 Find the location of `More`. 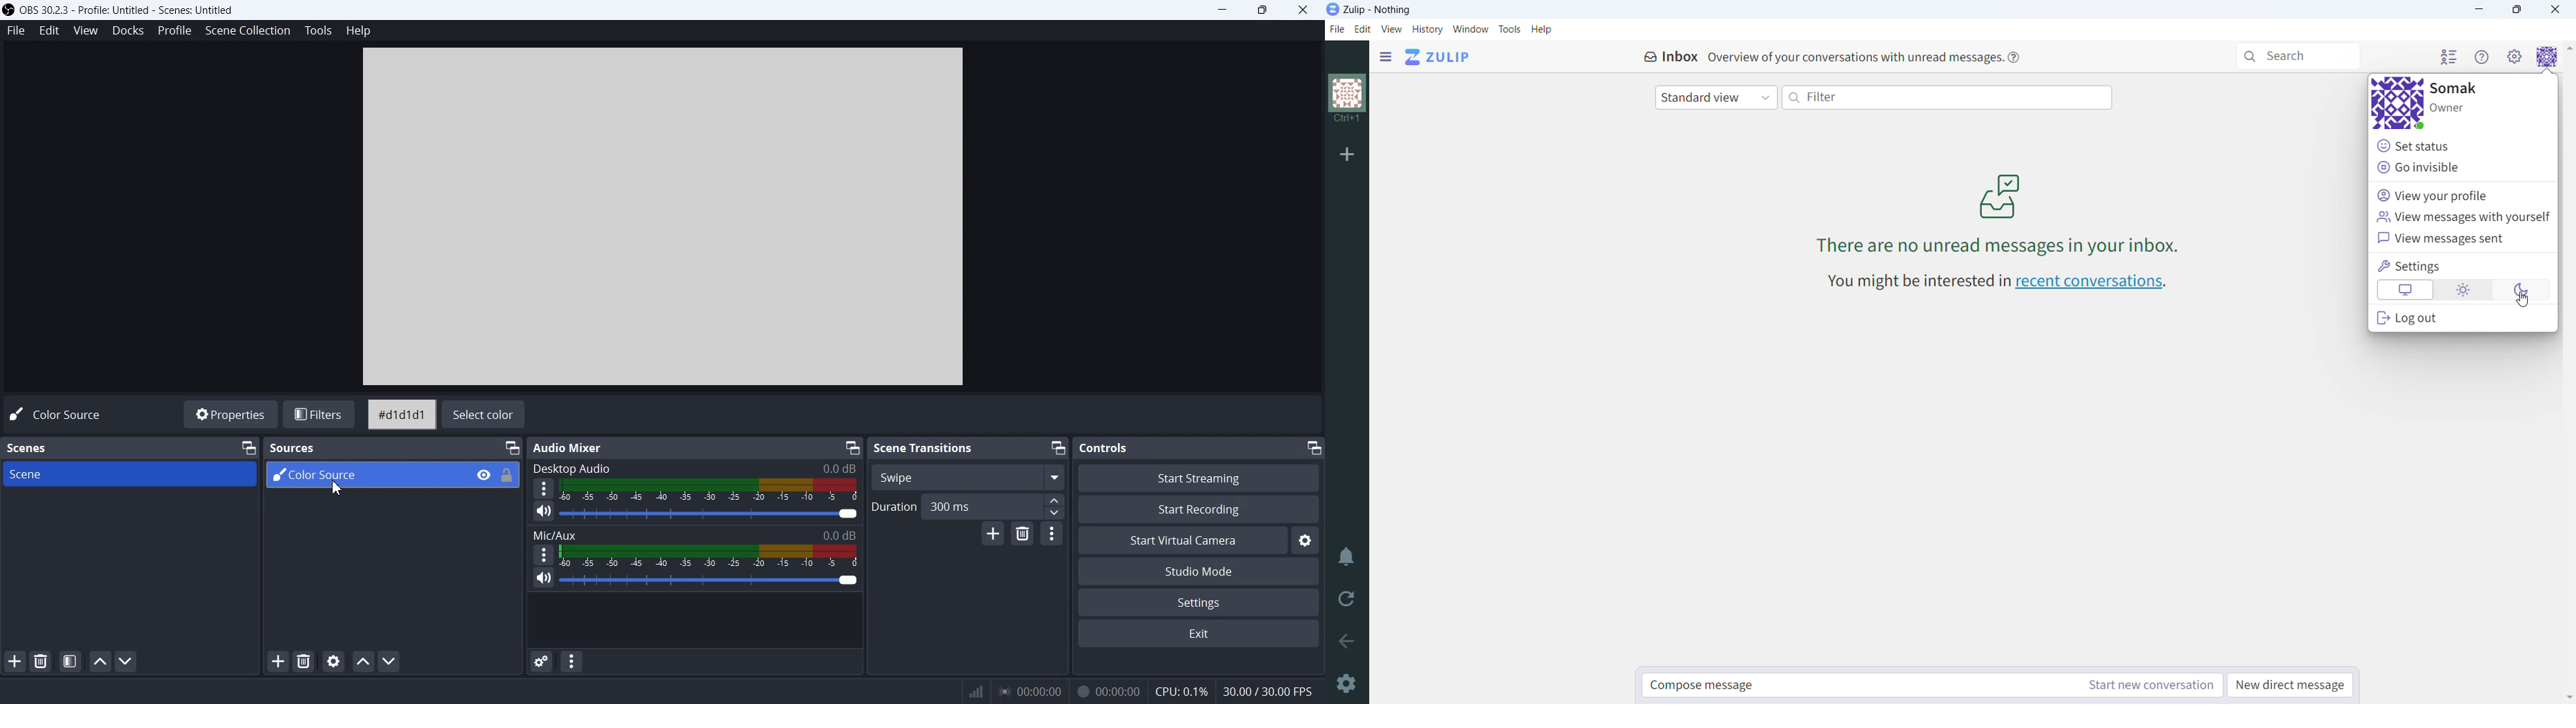

More is located at coordinates (543, 554).